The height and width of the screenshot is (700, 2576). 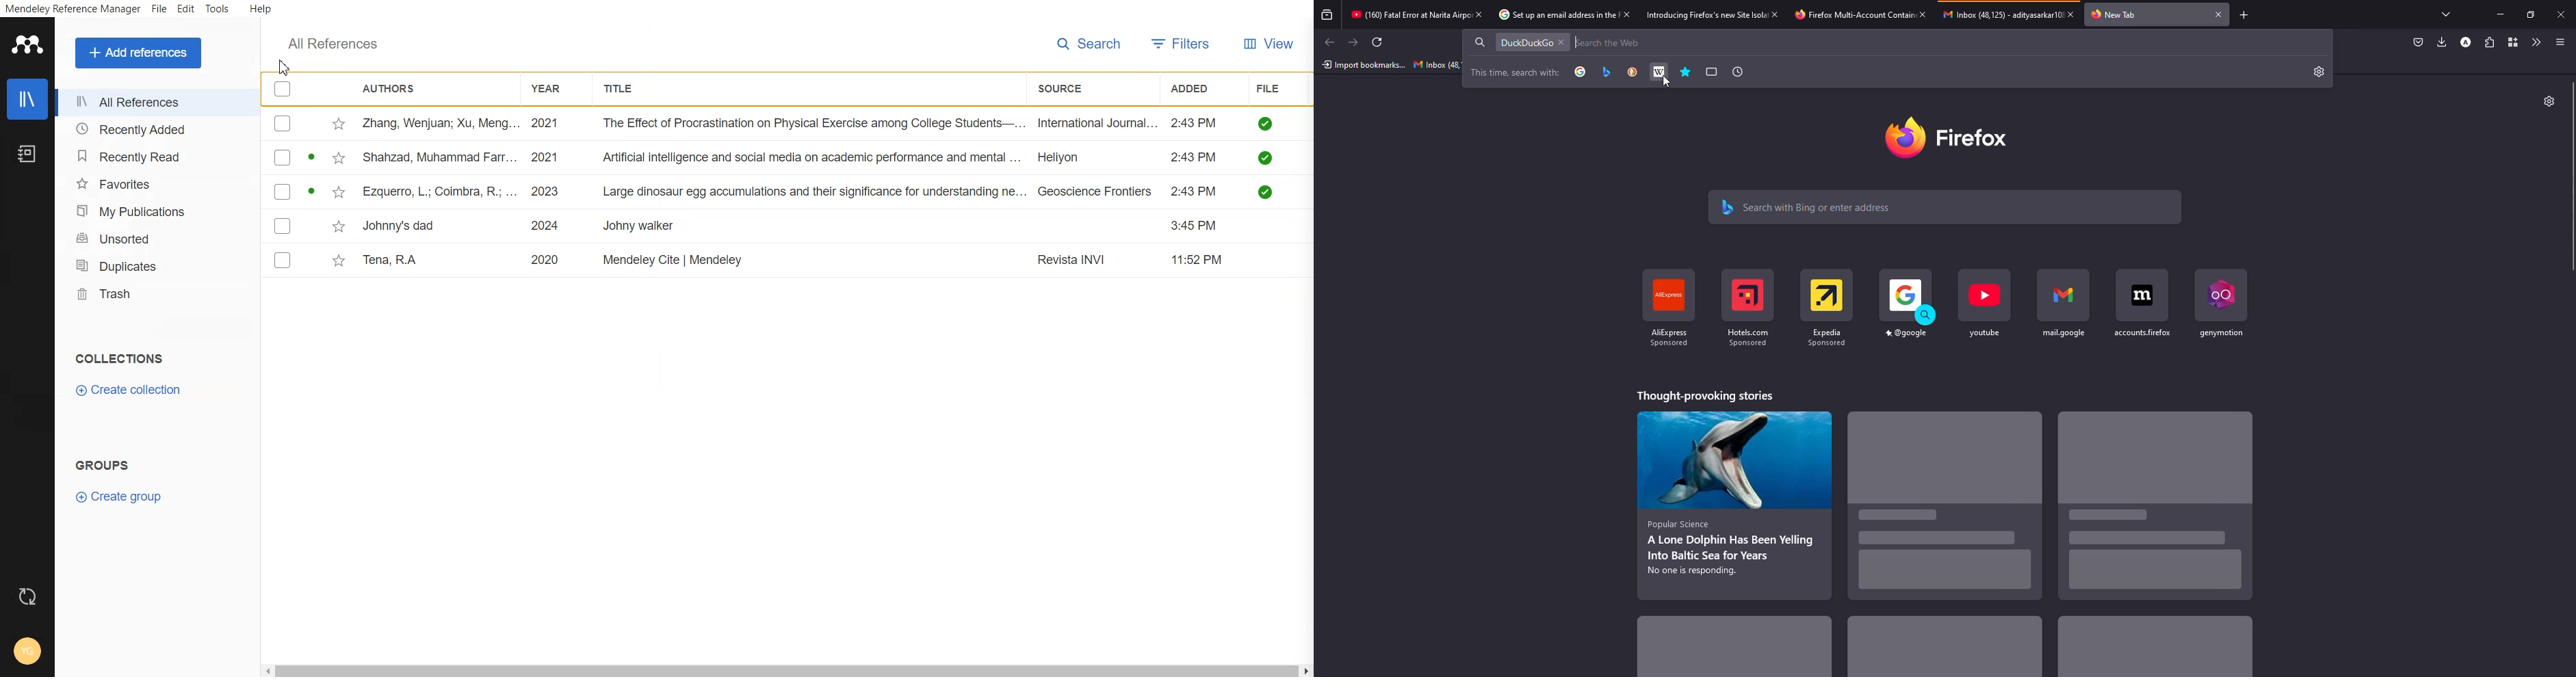 I want to click on Text, so click(x=336, y=43).